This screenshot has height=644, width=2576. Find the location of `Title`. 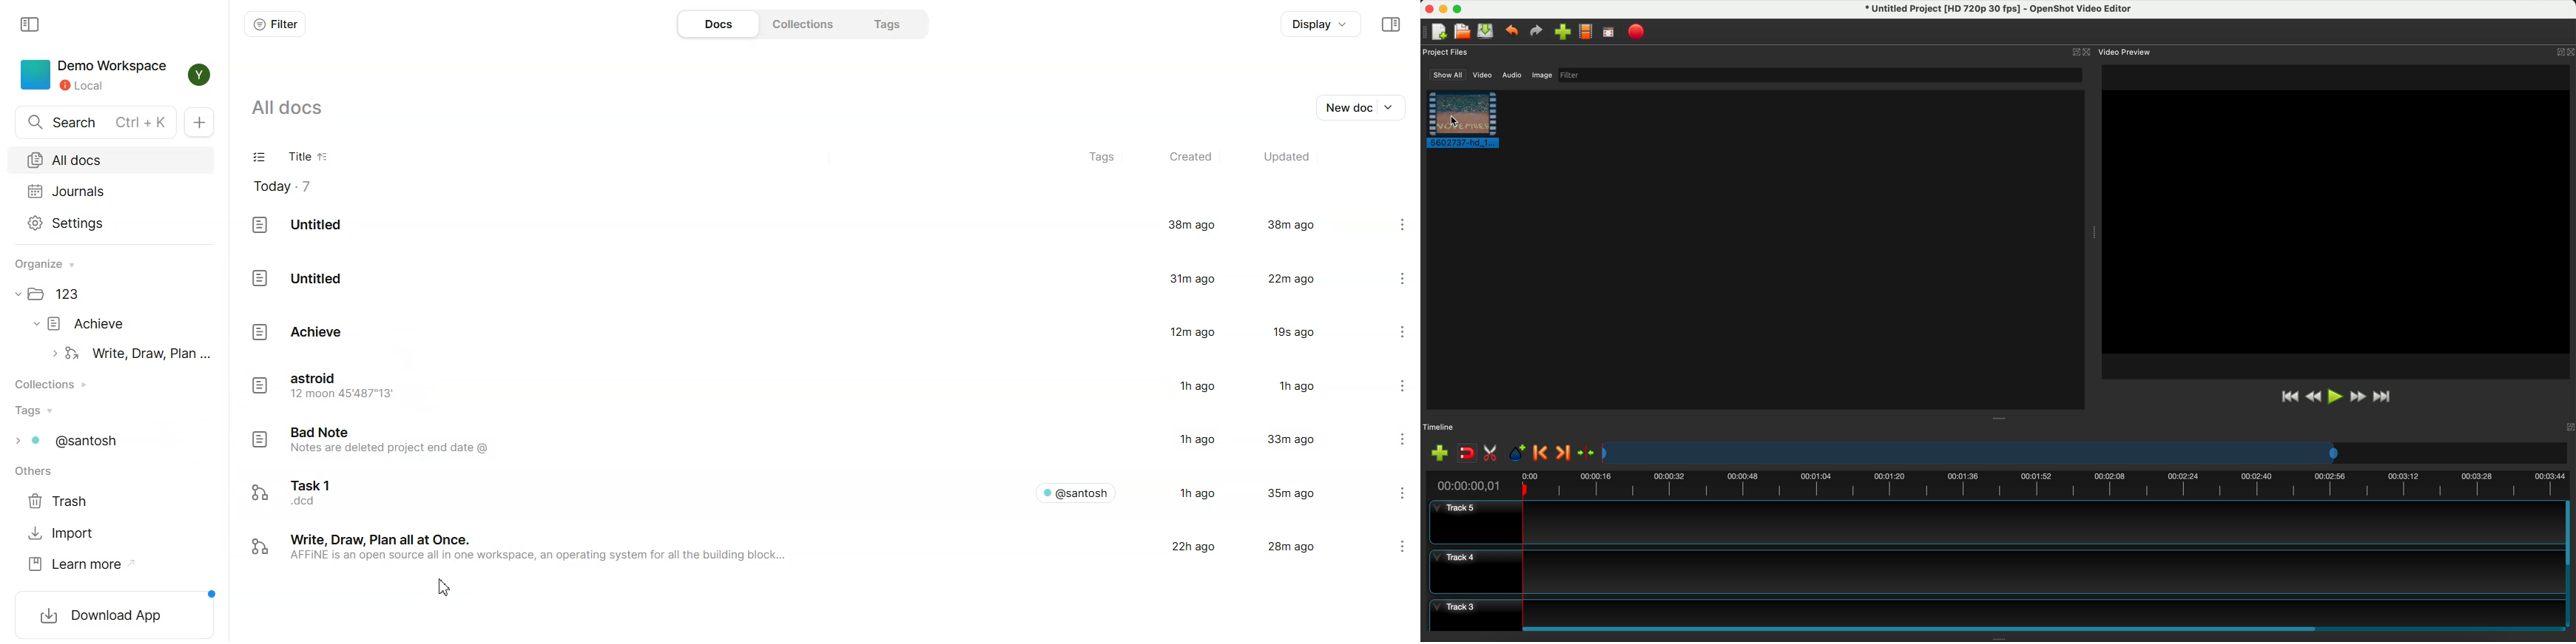

Title is located at coordinates (295, 158).